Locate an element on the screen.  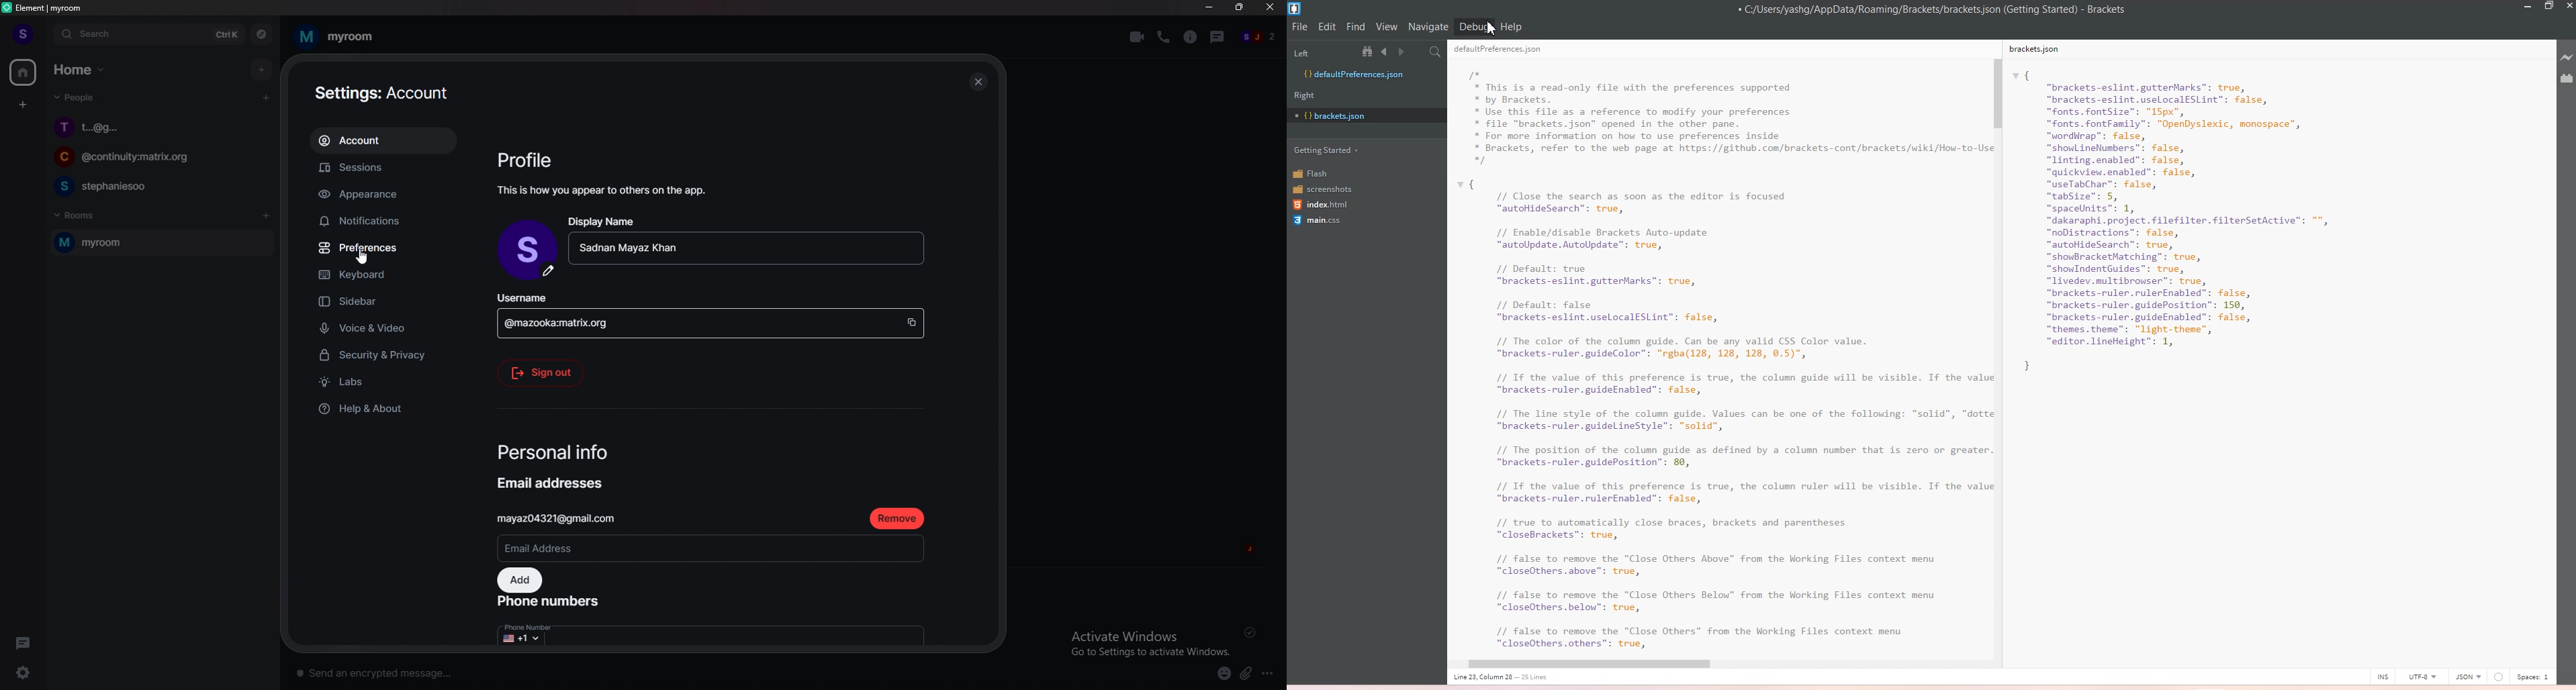
Vertical scroll bar is located at coordinates (1996, 343).